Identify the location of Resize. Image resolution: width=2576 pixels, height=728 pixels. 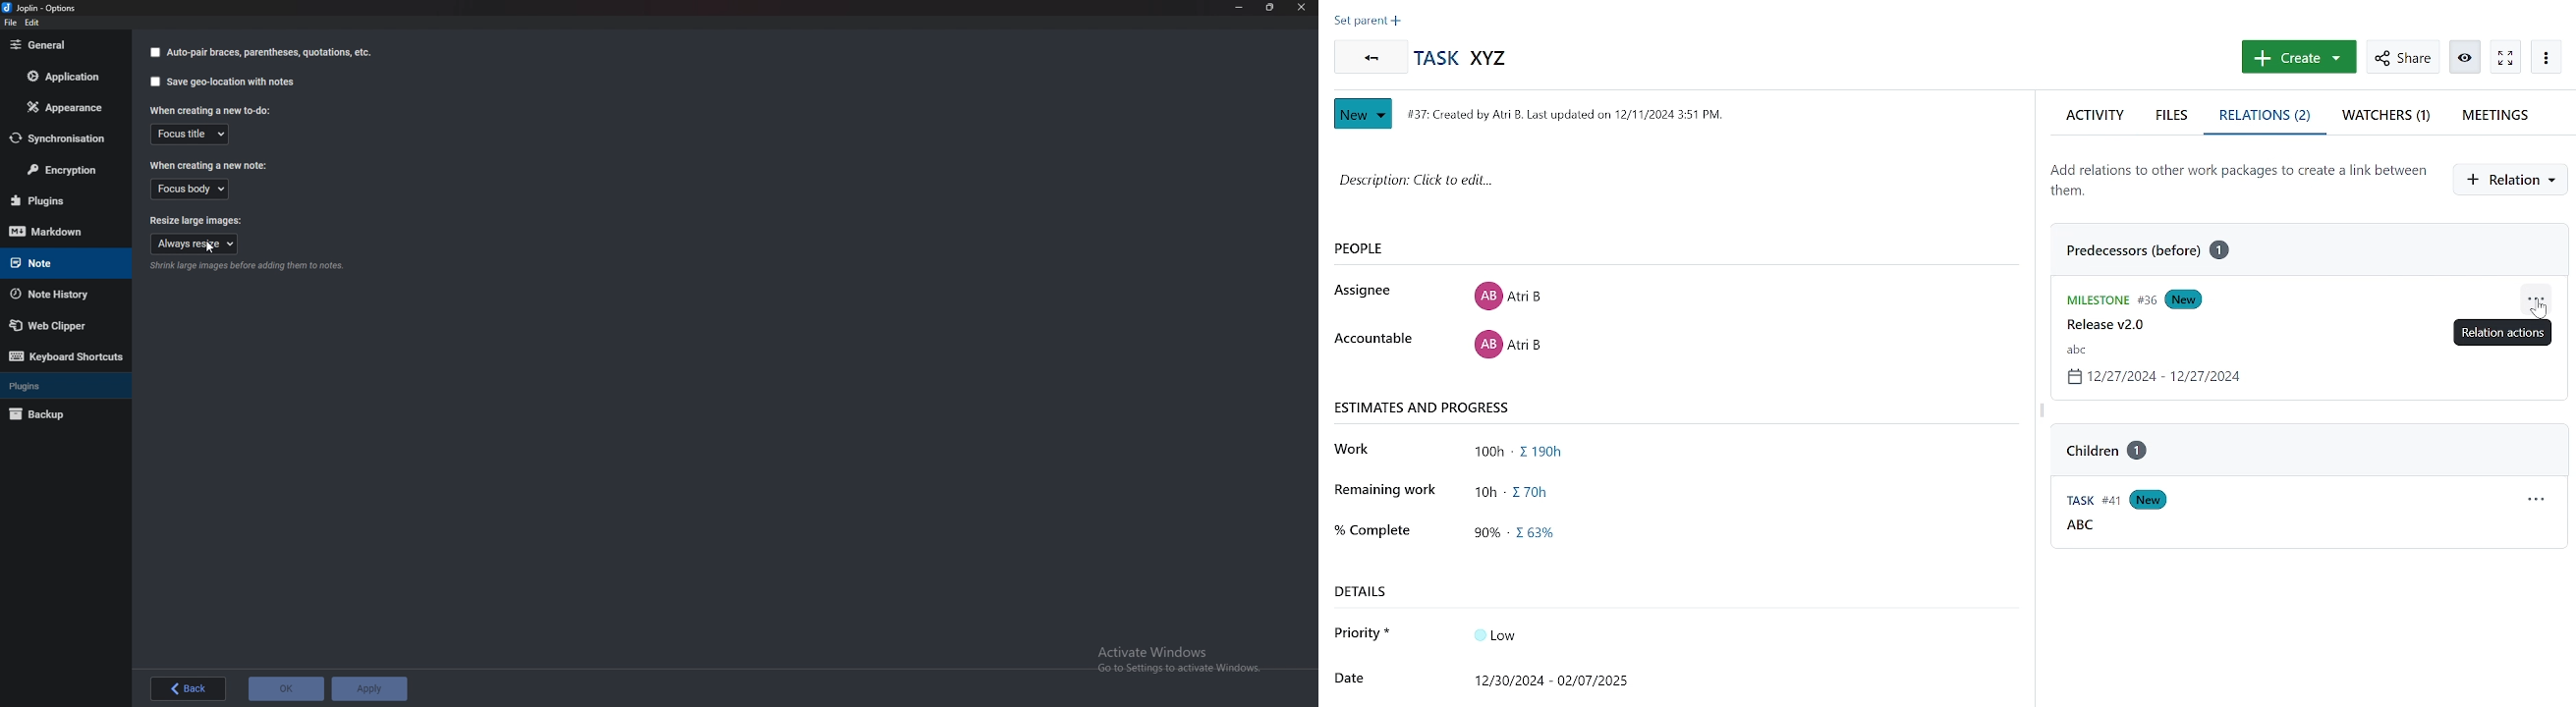
(1273, 8).